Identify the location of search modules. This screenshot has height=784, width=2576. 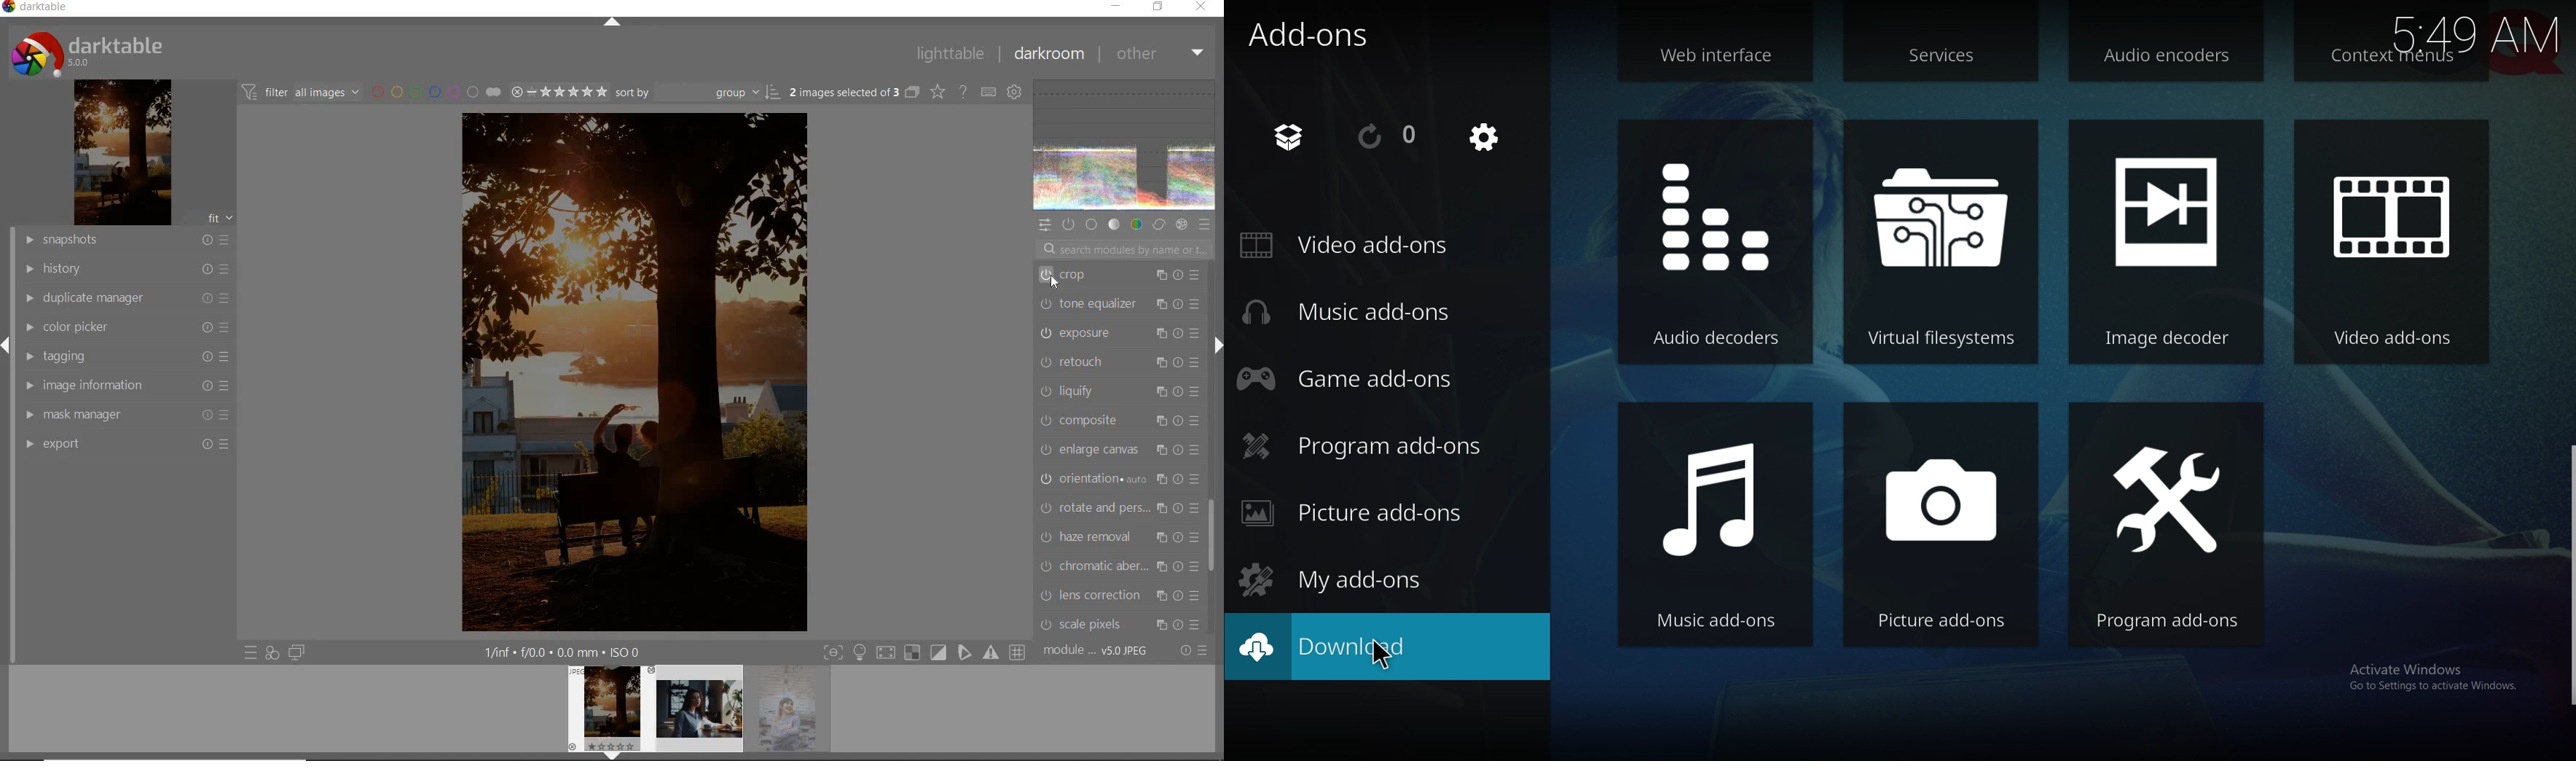
(1122, 249).